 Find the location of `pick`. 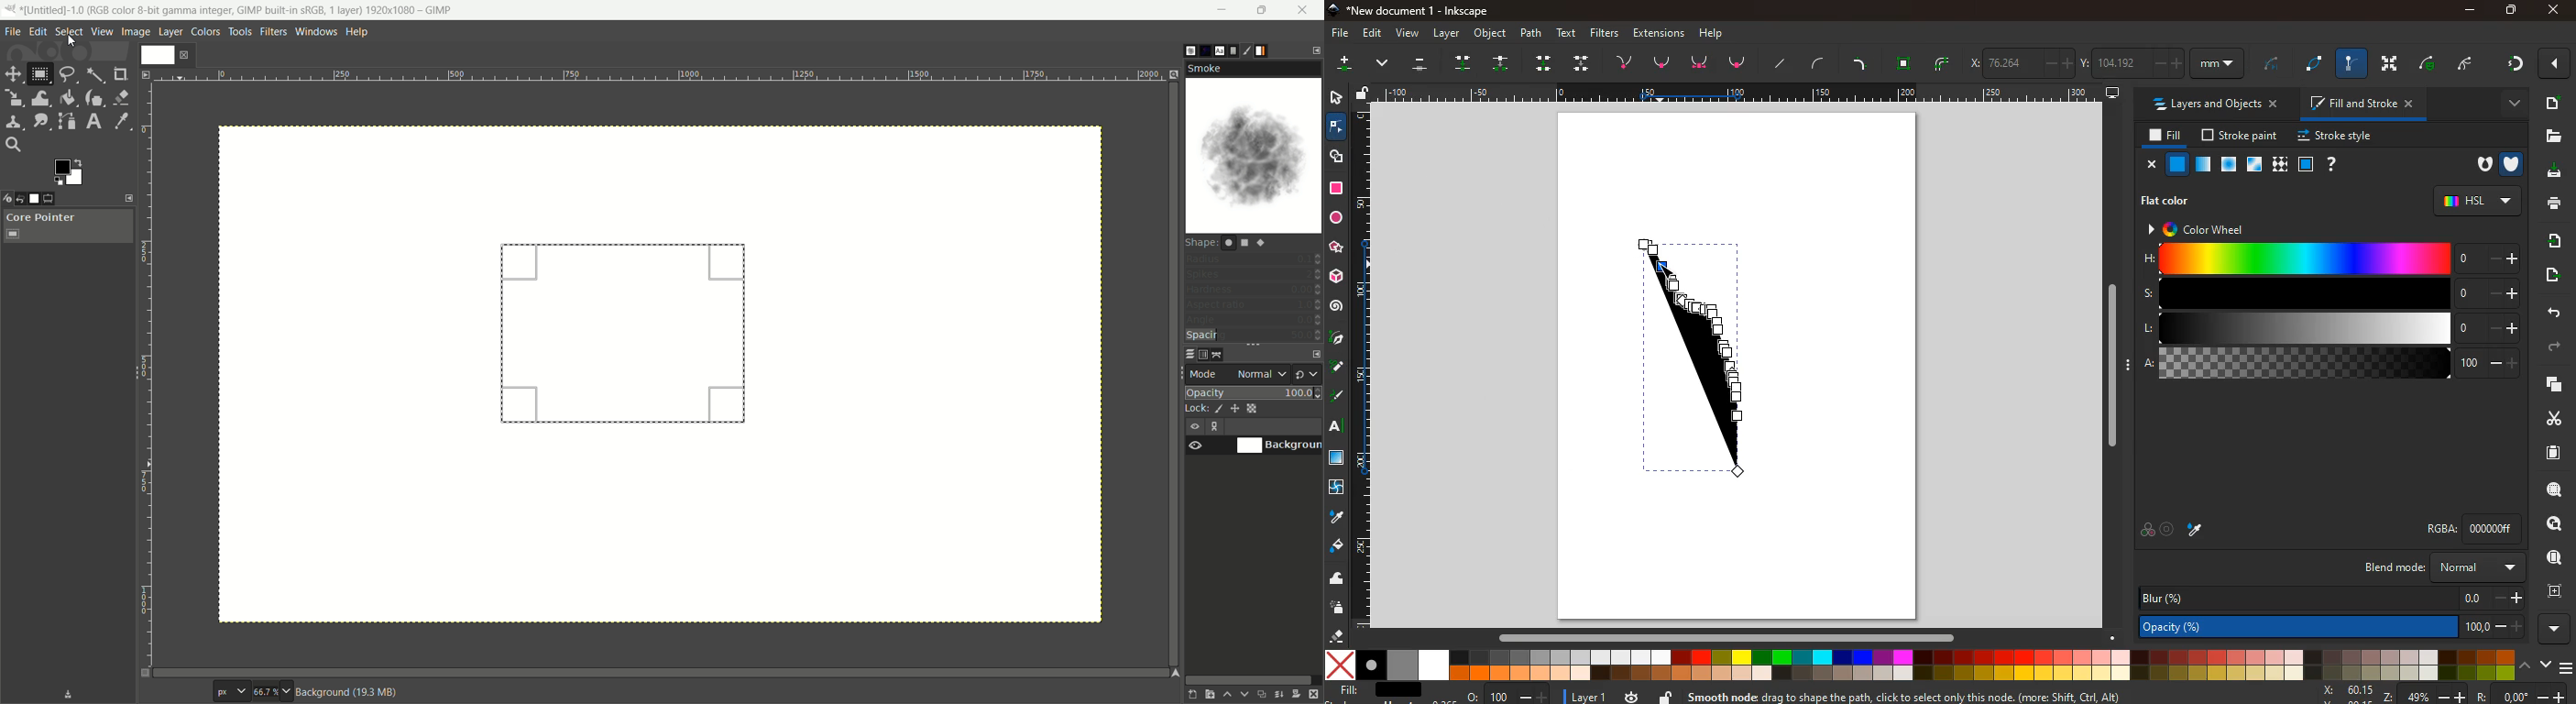

pick is located at coordinates (1336, 339).